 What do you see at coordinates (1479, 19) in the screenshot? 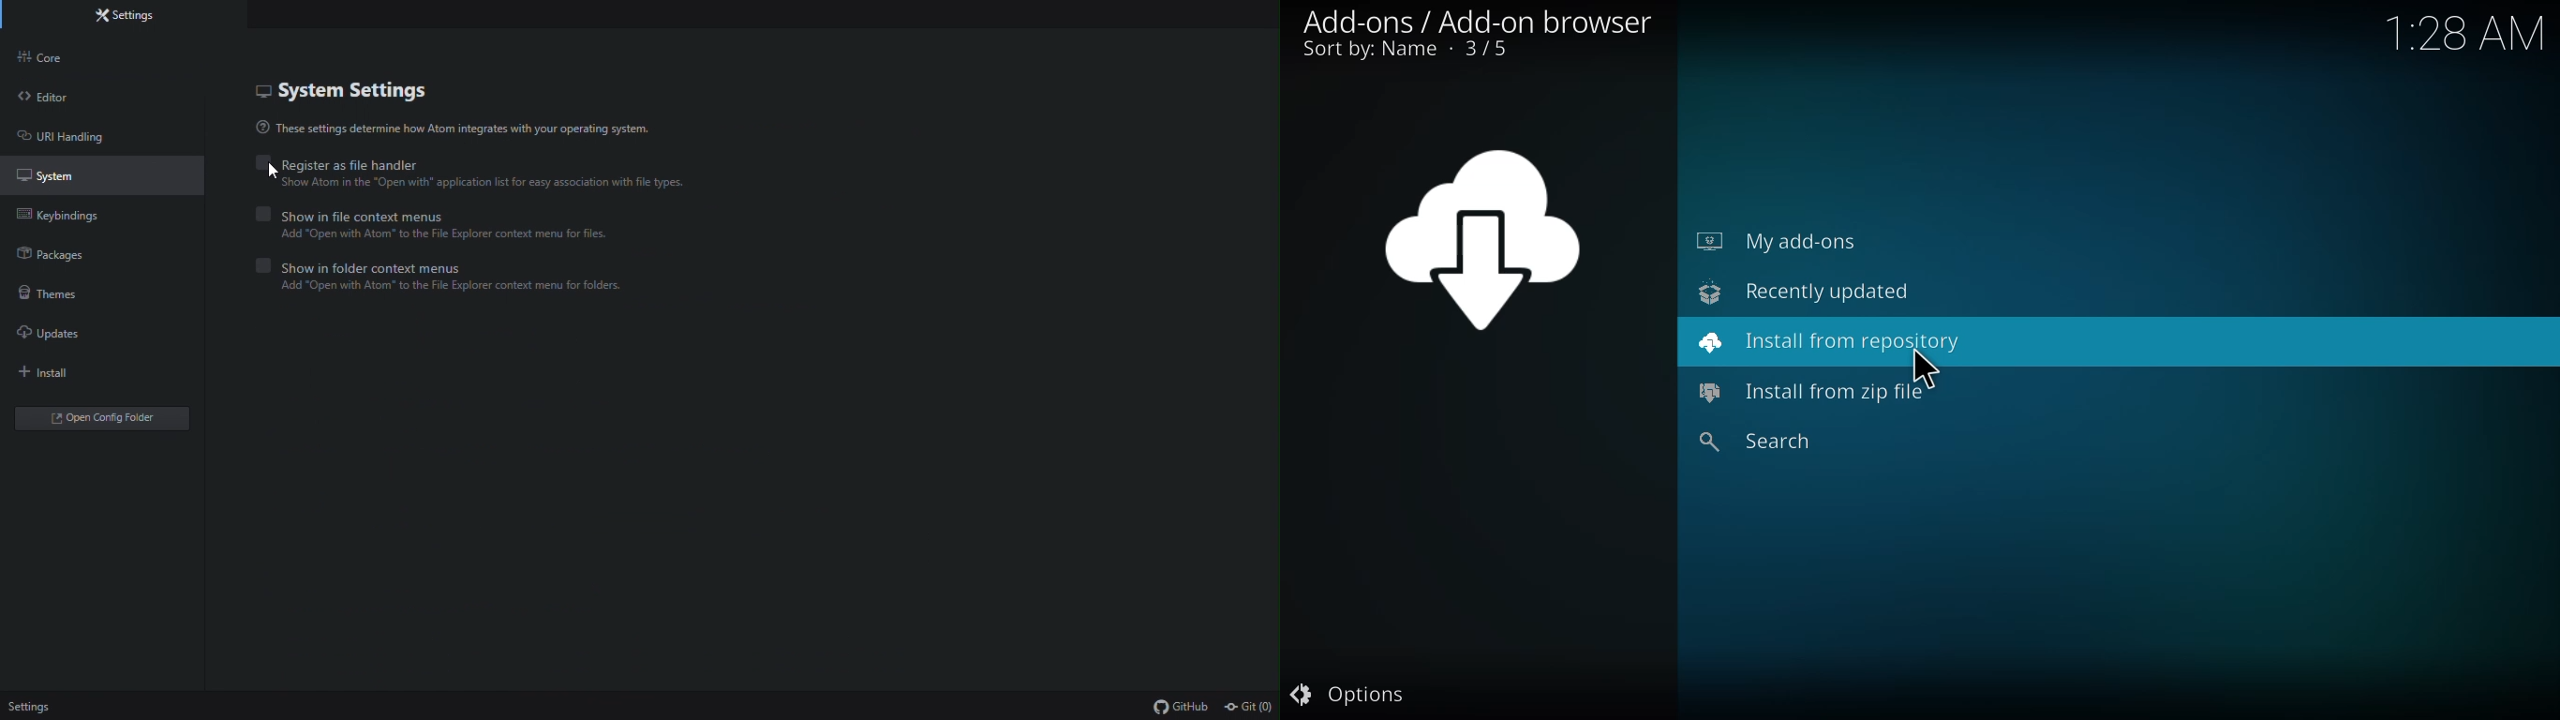
I see `add-ons` at bounding box center [1479, 19].